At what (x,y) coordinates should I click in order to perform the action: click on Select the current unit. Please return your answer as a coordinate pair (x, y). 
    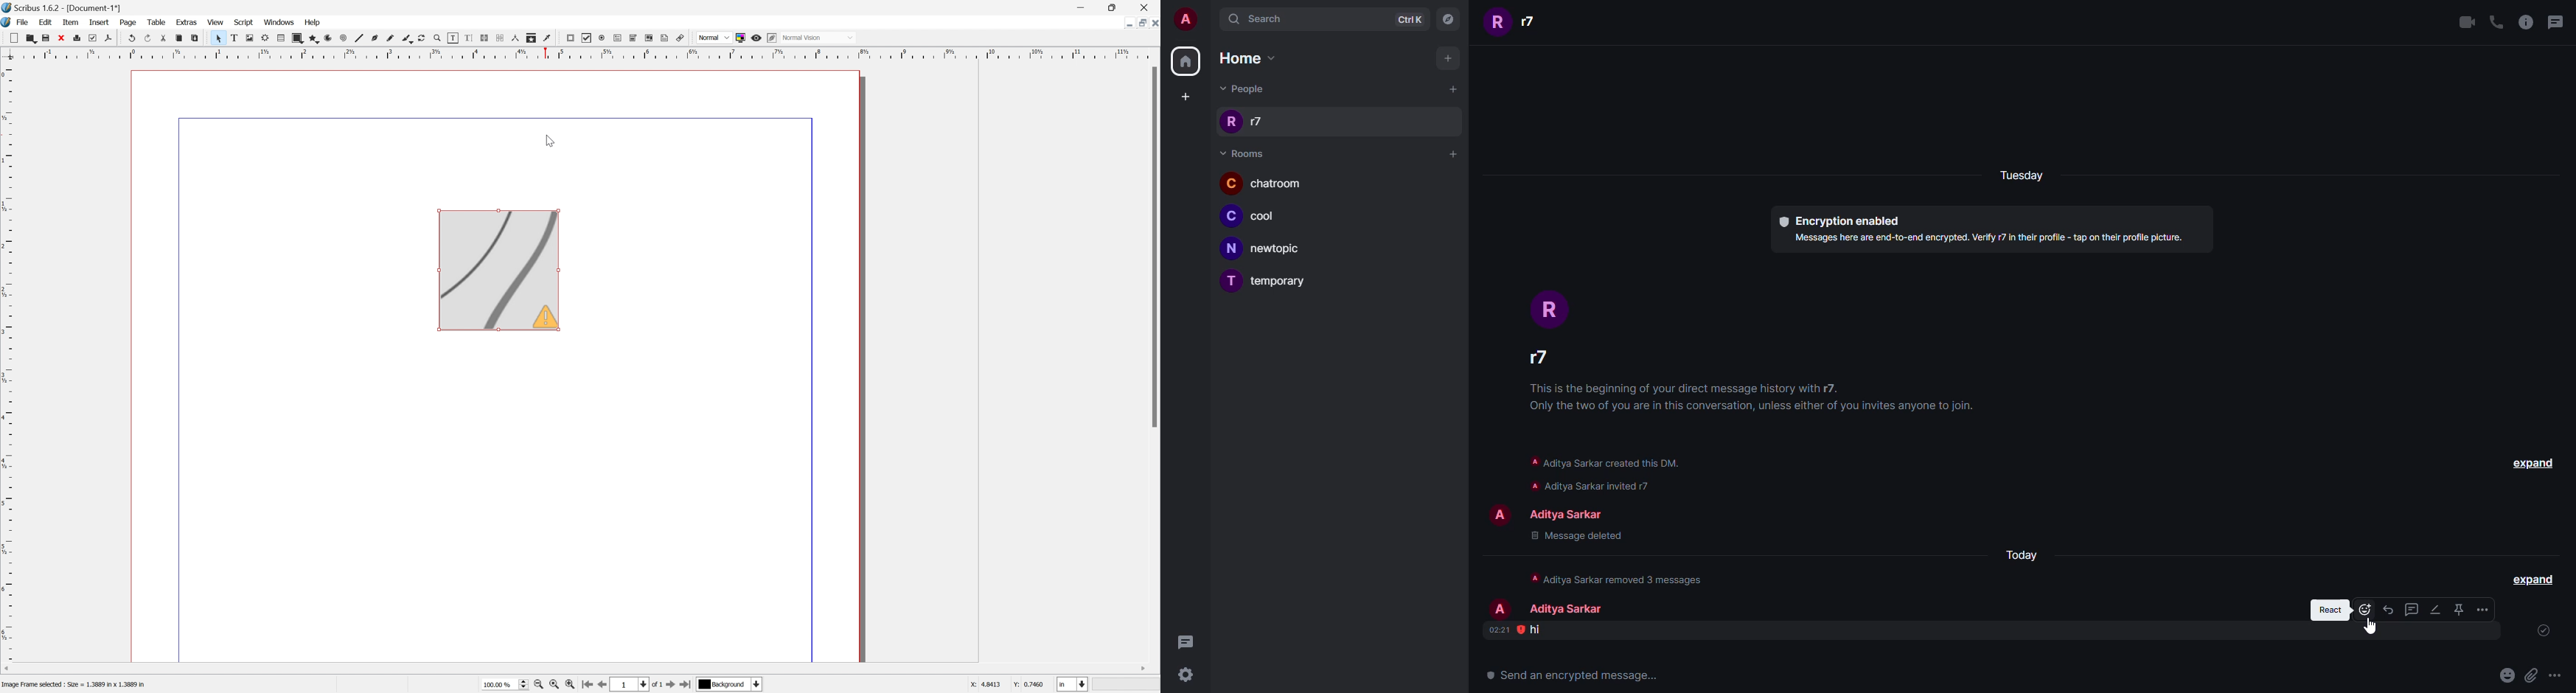
    Looking at the image, I should click on (1072, 684).